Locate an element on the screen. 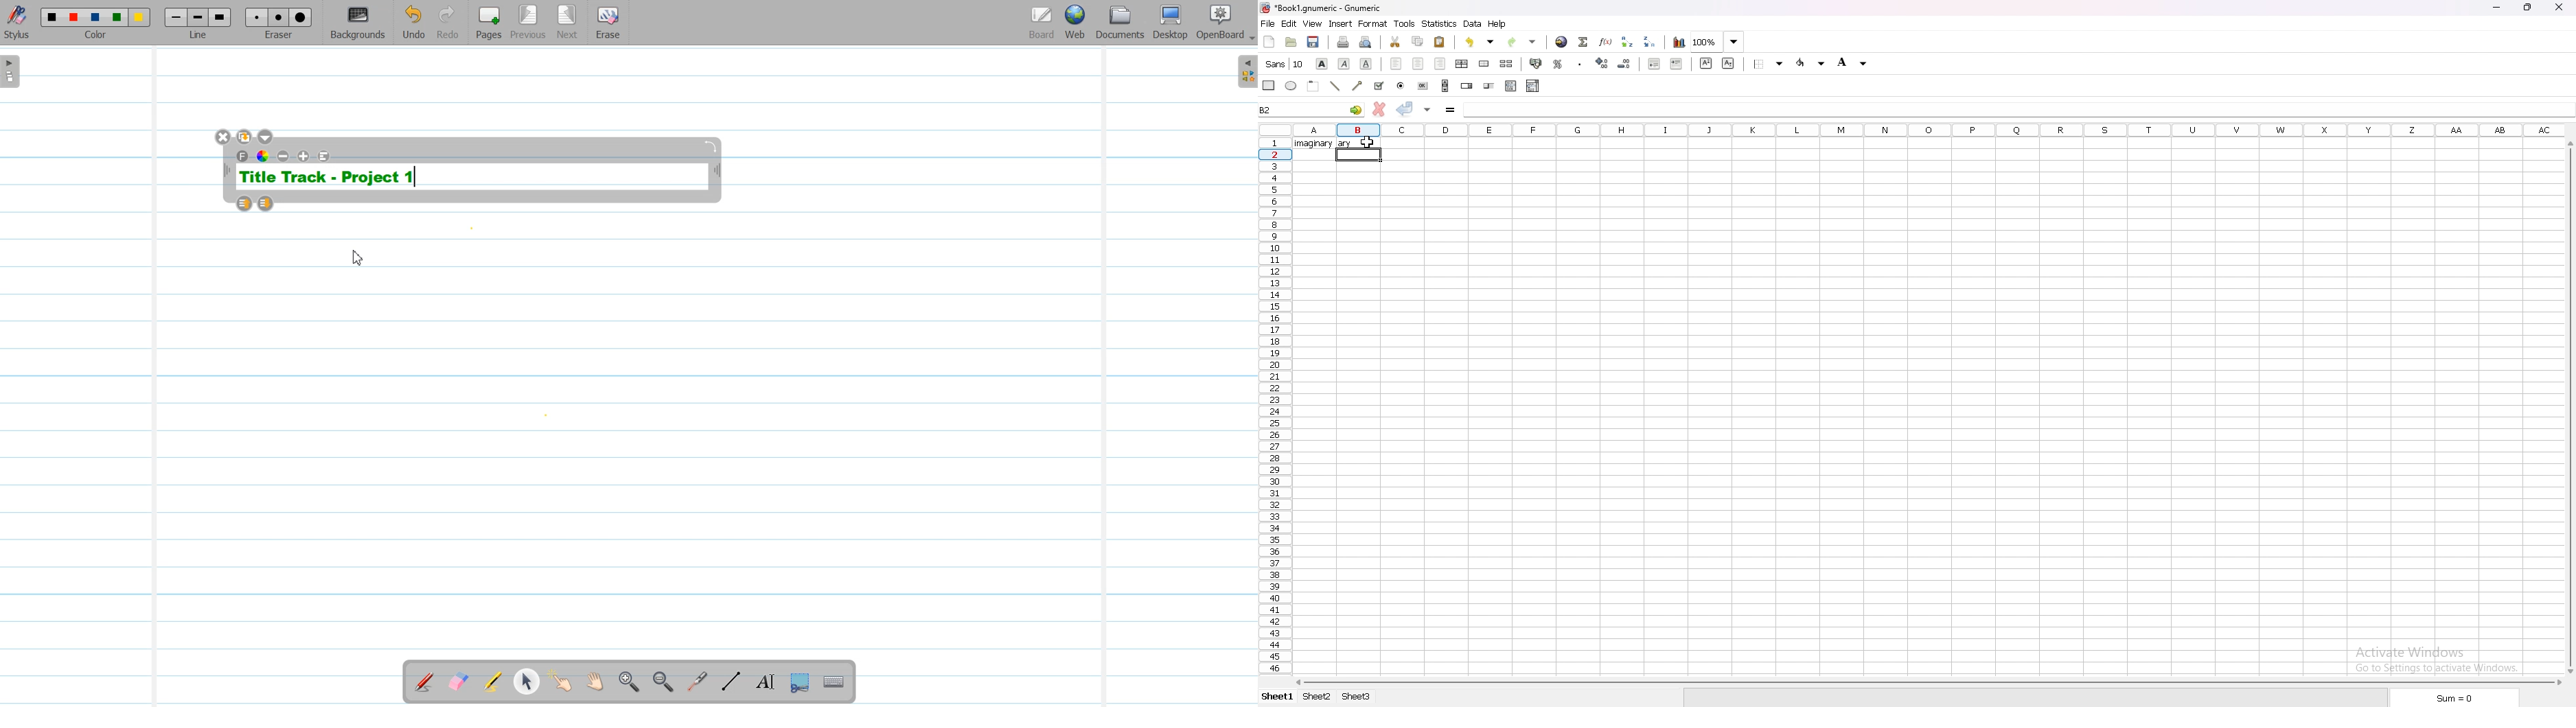 The image size is (2576, 728). frame is located at coordinates (1313, 85).